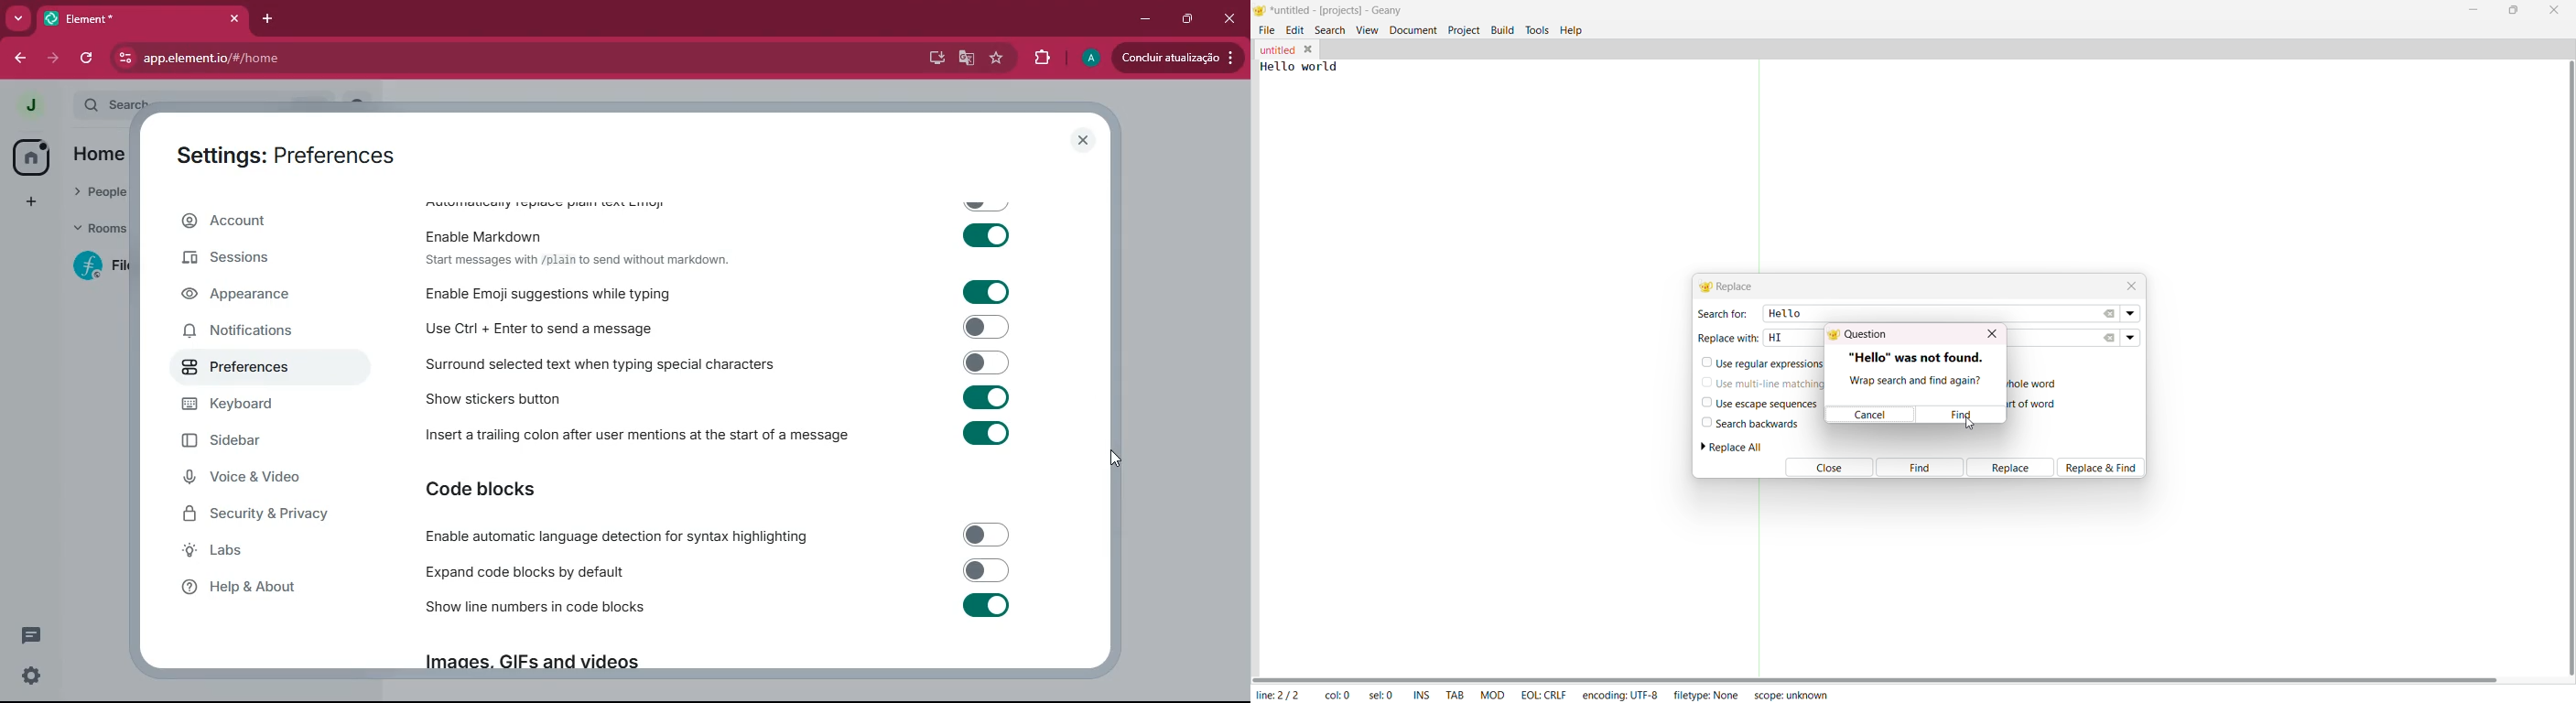 The width and height of the screenshot is (2576, 728). Describe the element at coordinates (968, 59) in the screenshot. I see `translate` at that location.